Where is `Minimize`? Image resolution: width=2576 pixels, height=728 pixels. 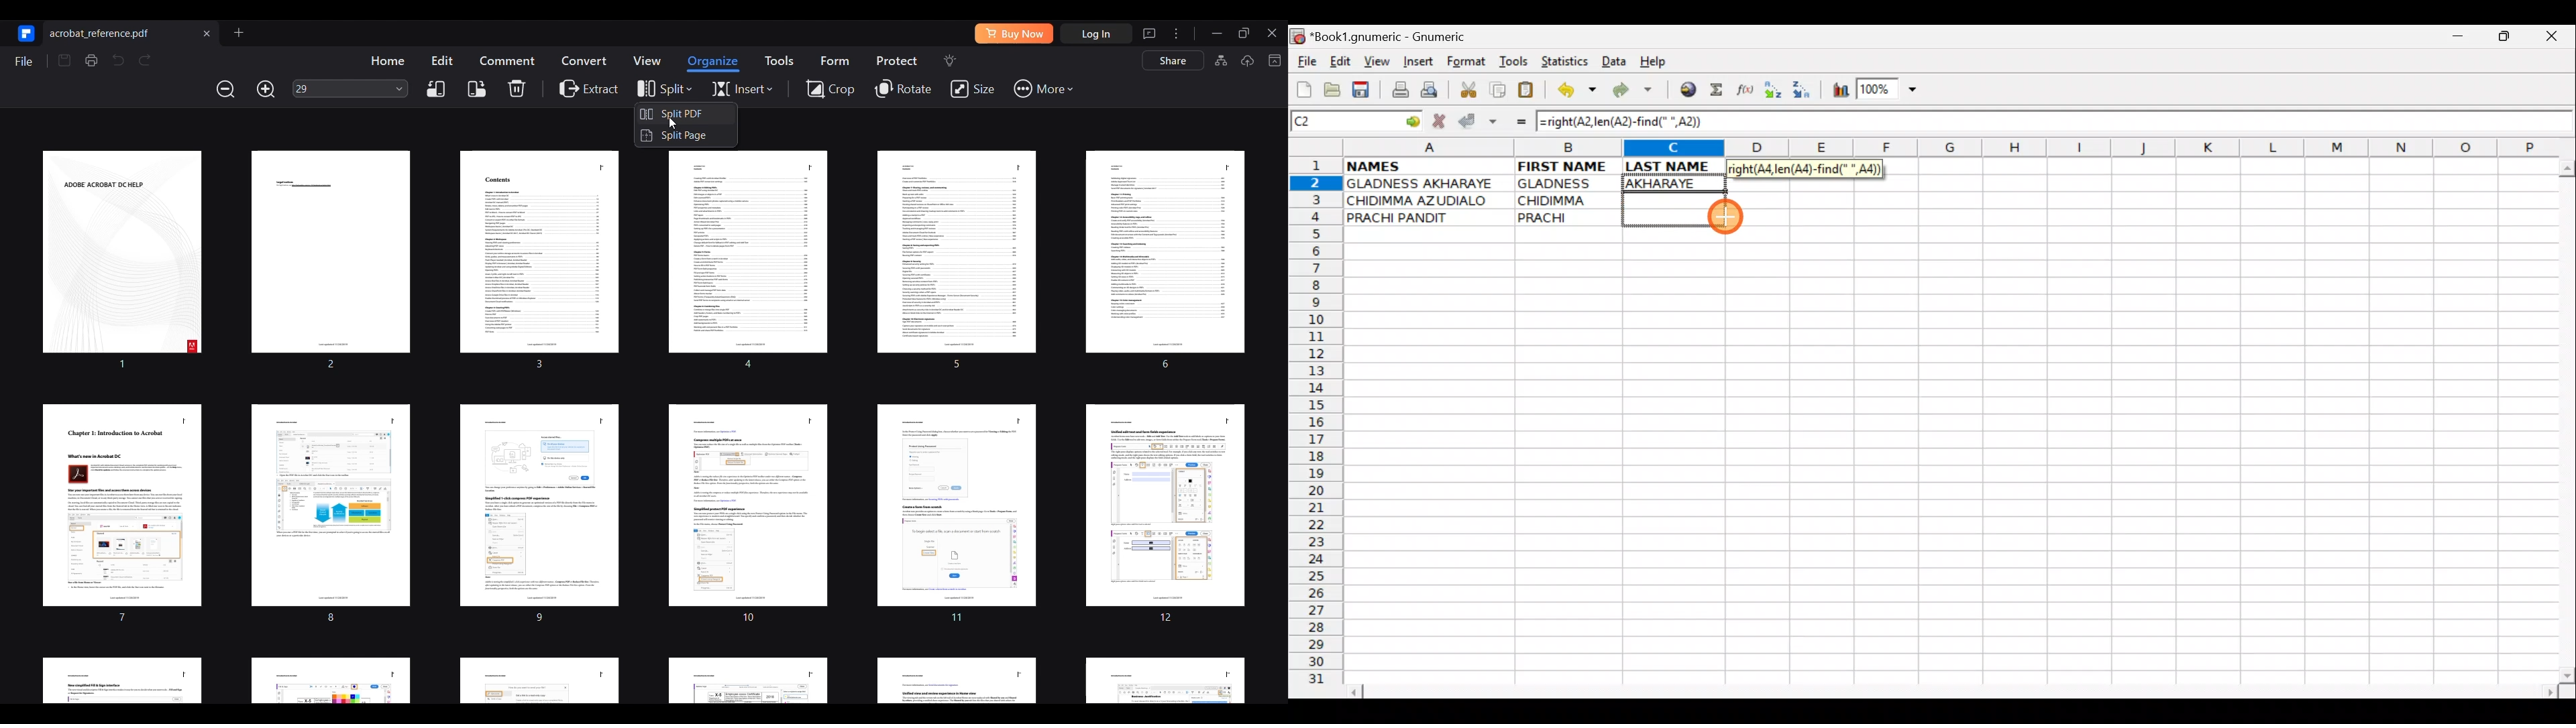 Minimize is located at coordinates (2455, 40).